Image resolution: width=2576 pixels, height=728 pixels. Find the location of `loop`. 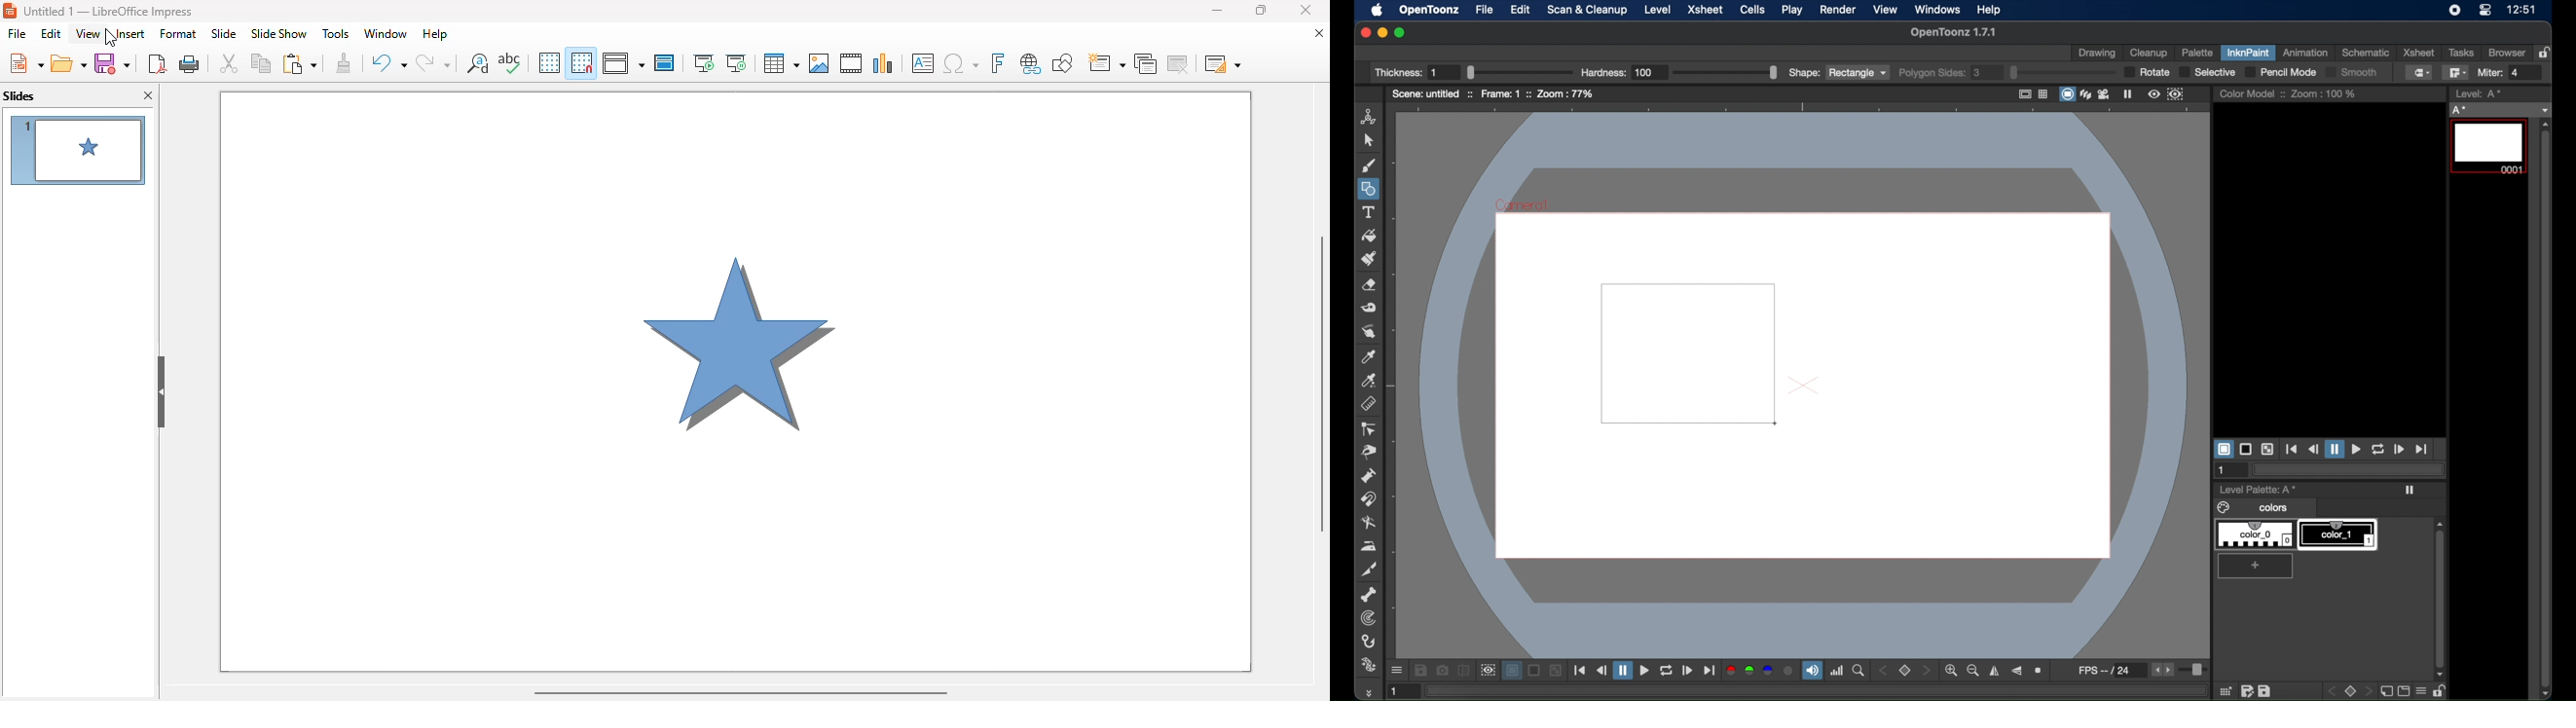

loop is located at coordinates (2377, 449).